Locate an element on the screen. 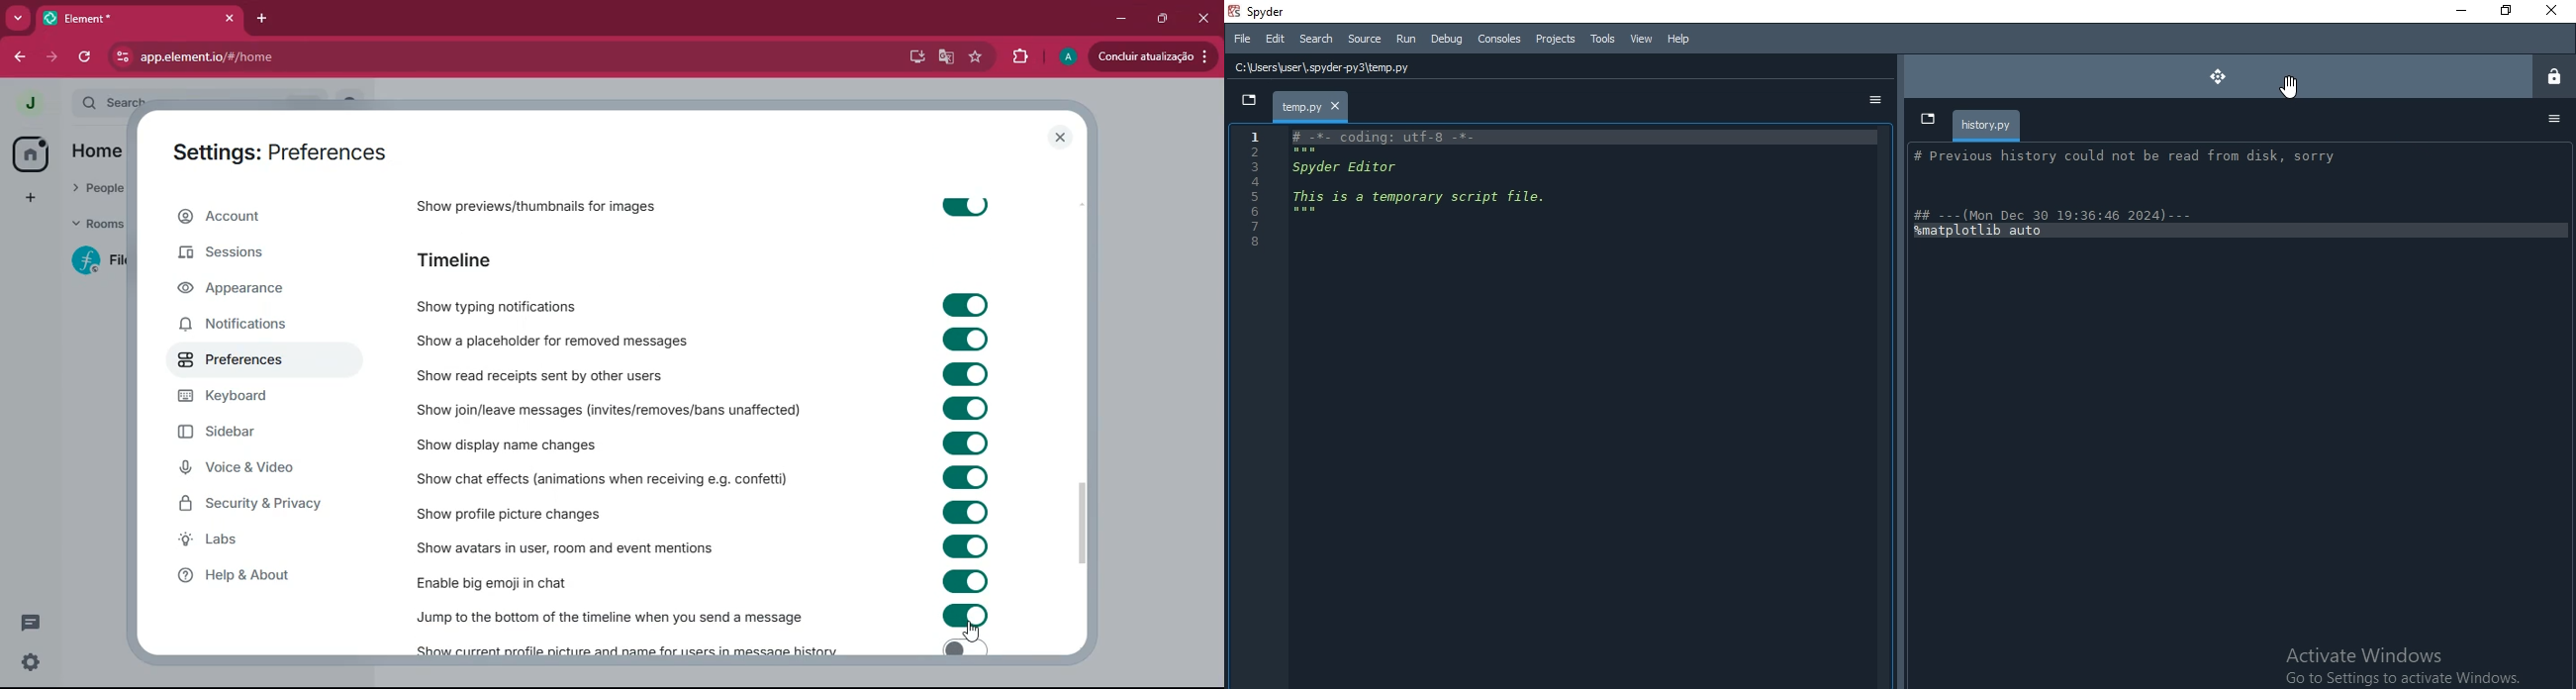 The height and width of the screenshot is (700, 2576). File  is located at coordinates (1242, 40).